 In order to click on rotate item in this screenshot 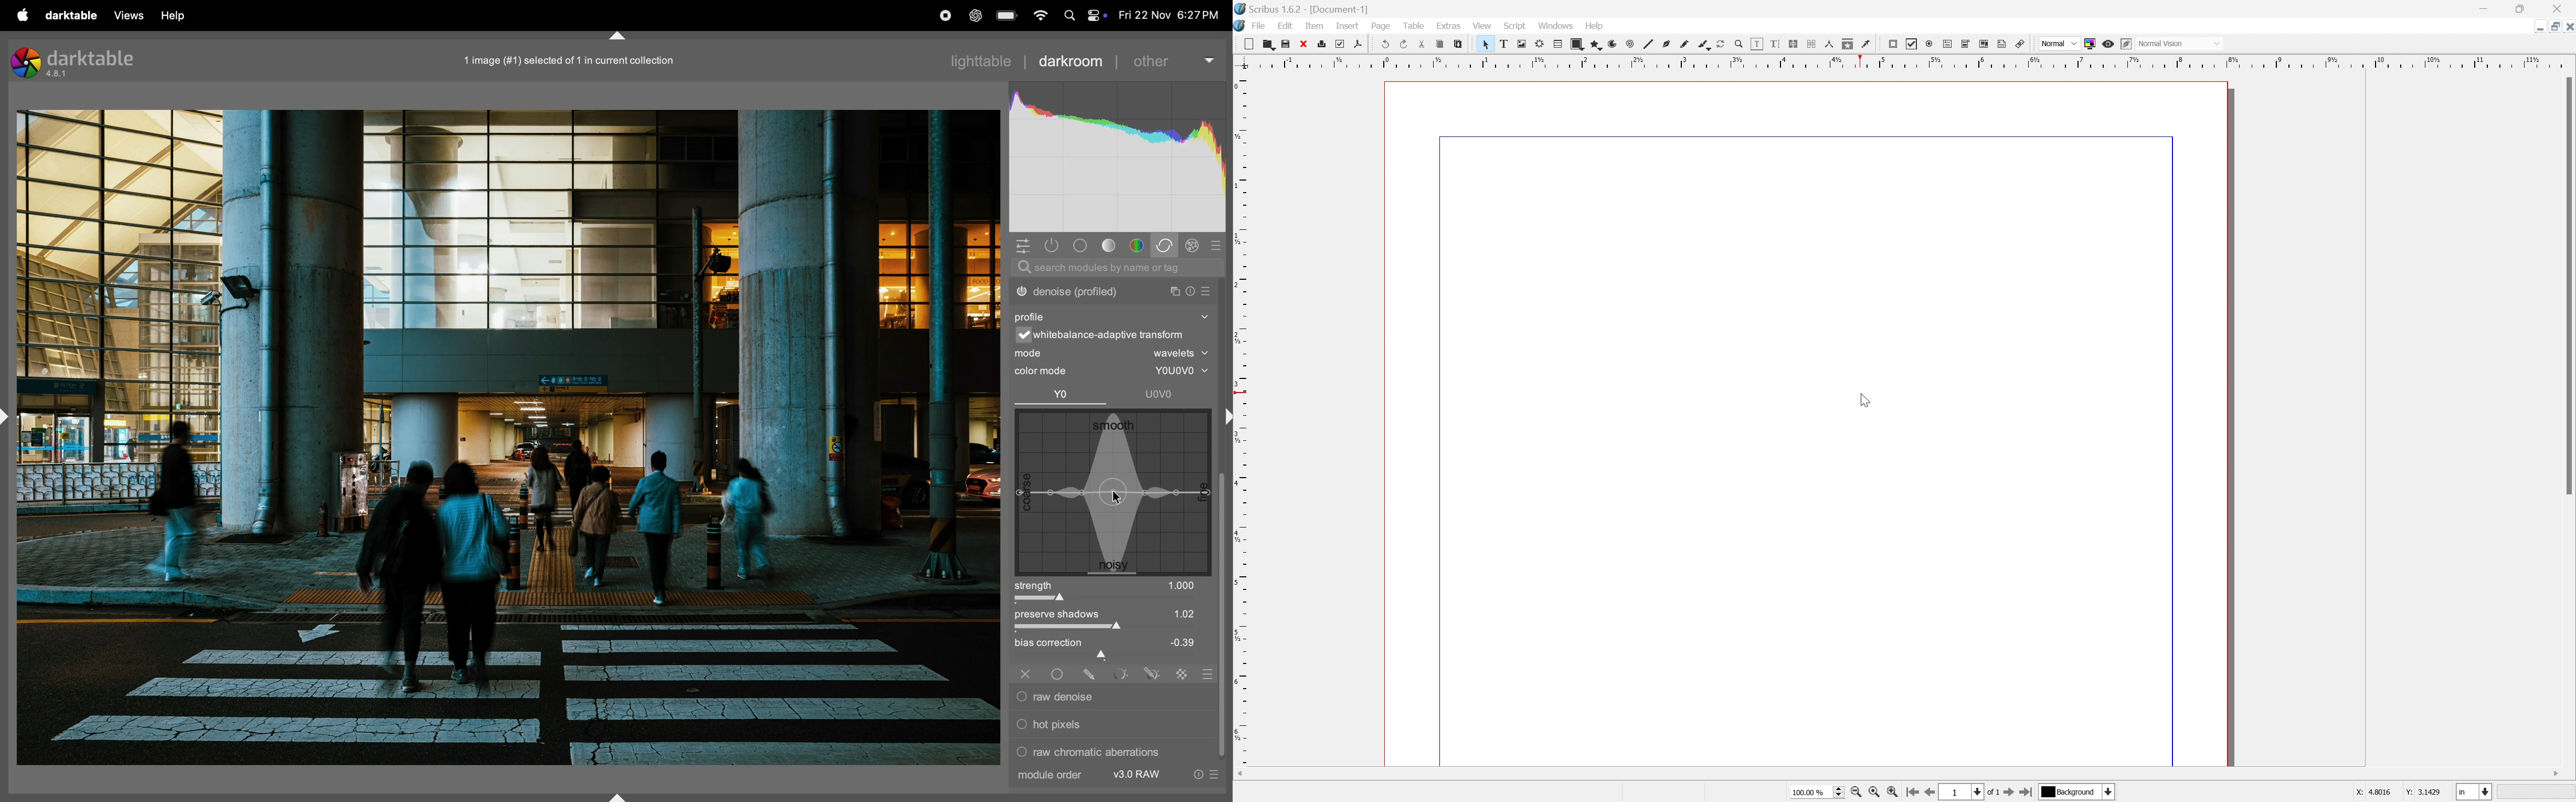, I will do `click(1720, 44)`.